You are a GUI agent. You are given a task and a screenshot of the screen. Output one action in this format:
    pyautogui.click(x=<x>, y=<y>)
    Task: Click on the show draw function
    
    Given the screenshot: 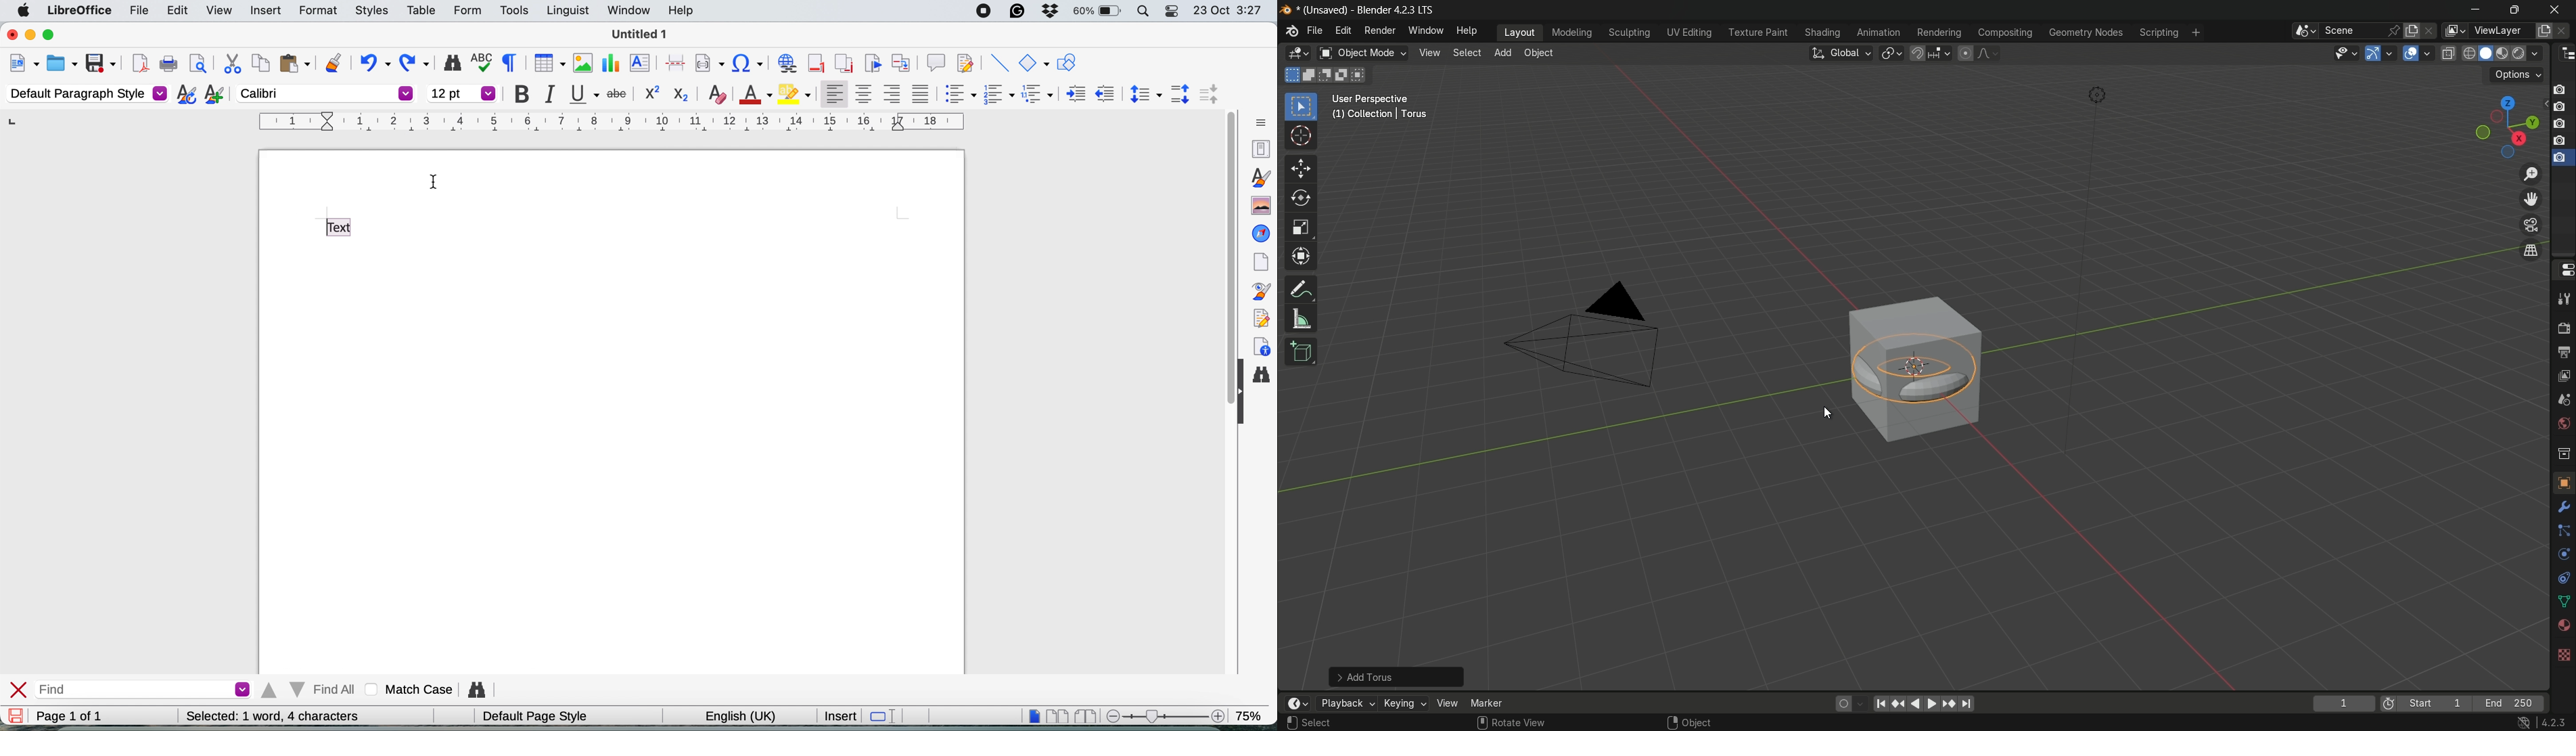 What is the action you would take?
    pyautogui.click(x=1067, y=63)
    